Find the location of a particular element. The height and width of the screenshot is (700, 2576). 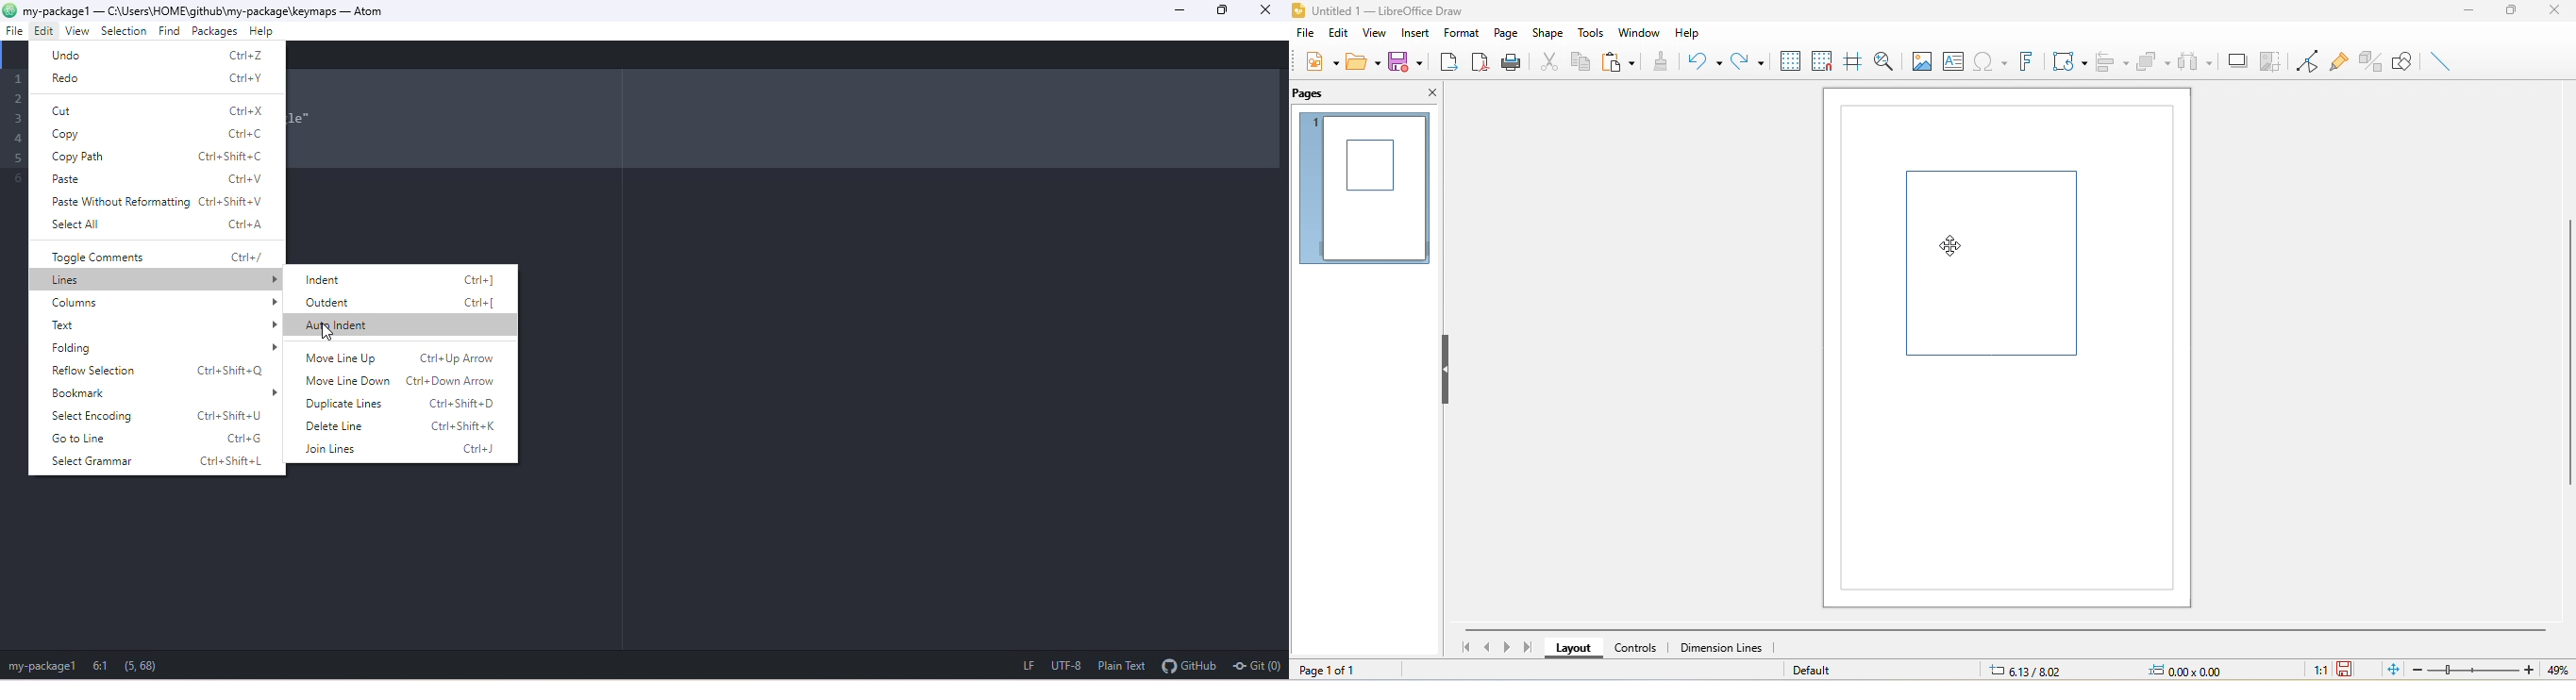

snap to grids is located at coordinates (1823, 61).